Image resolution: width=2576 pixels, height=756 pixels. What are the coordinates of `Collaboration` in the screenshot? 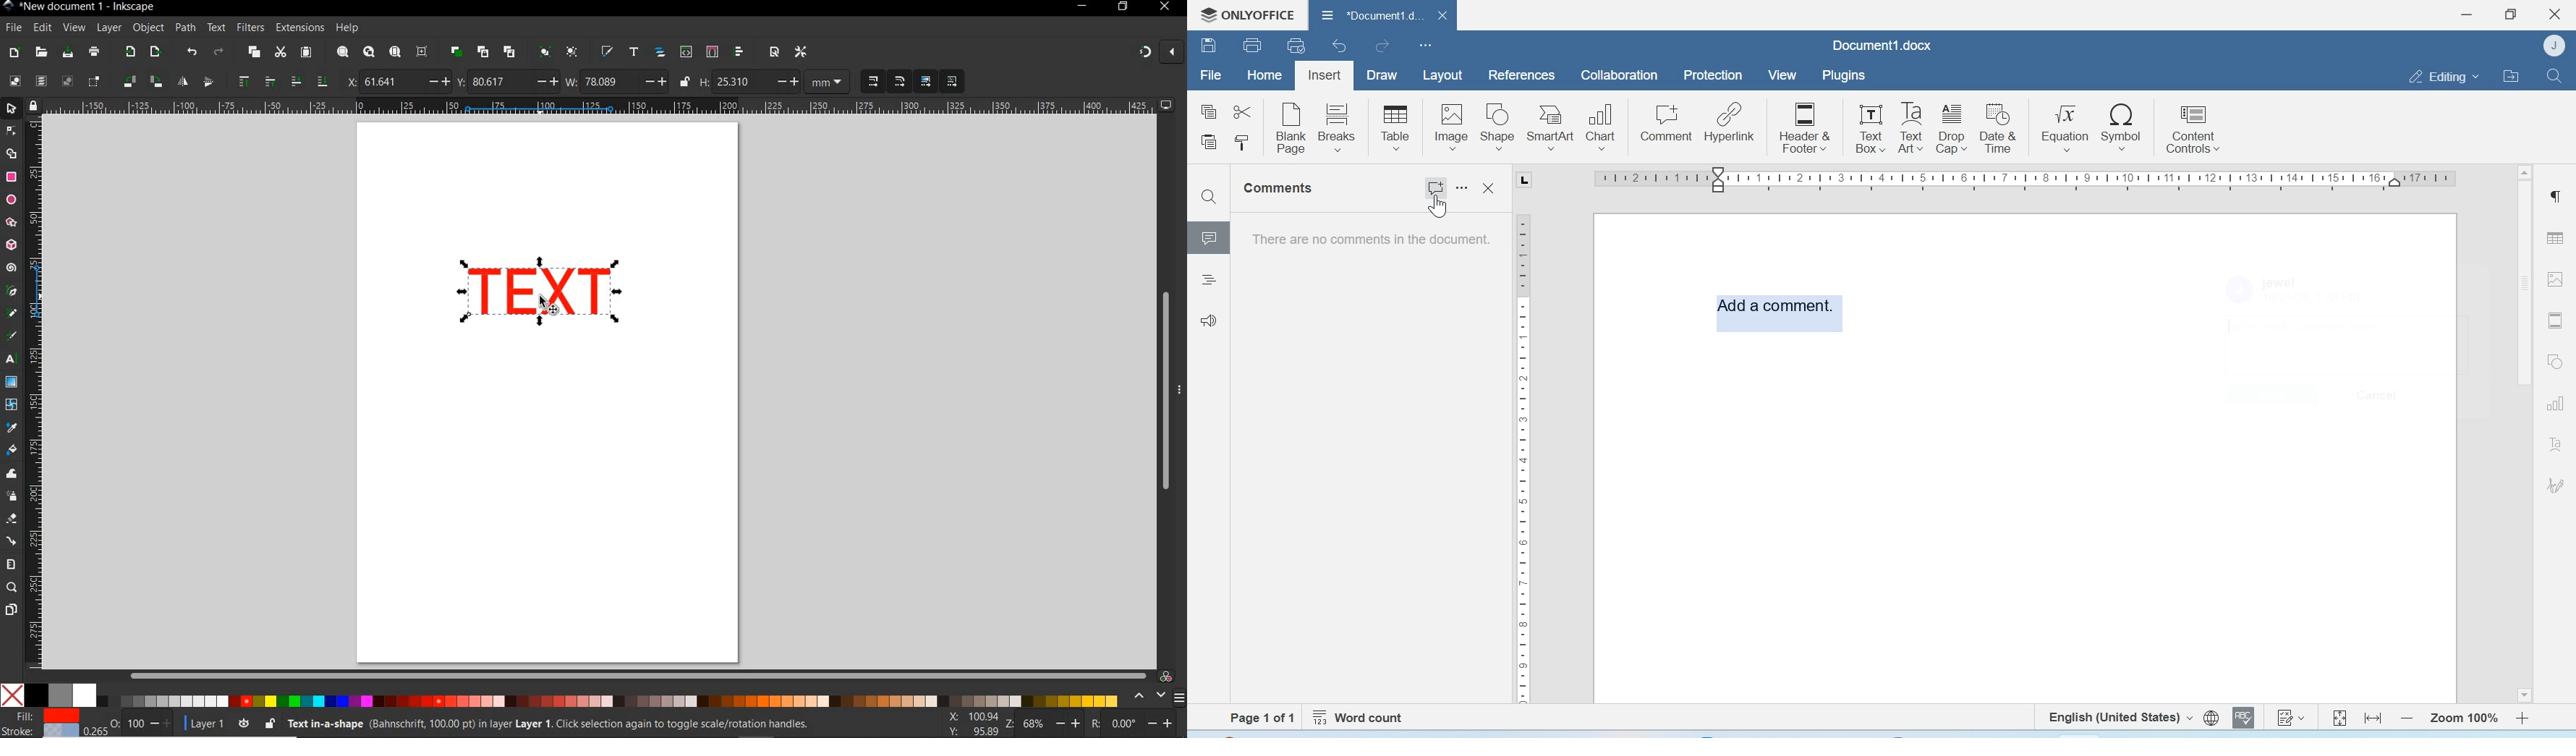 It's located at (1620, 75).